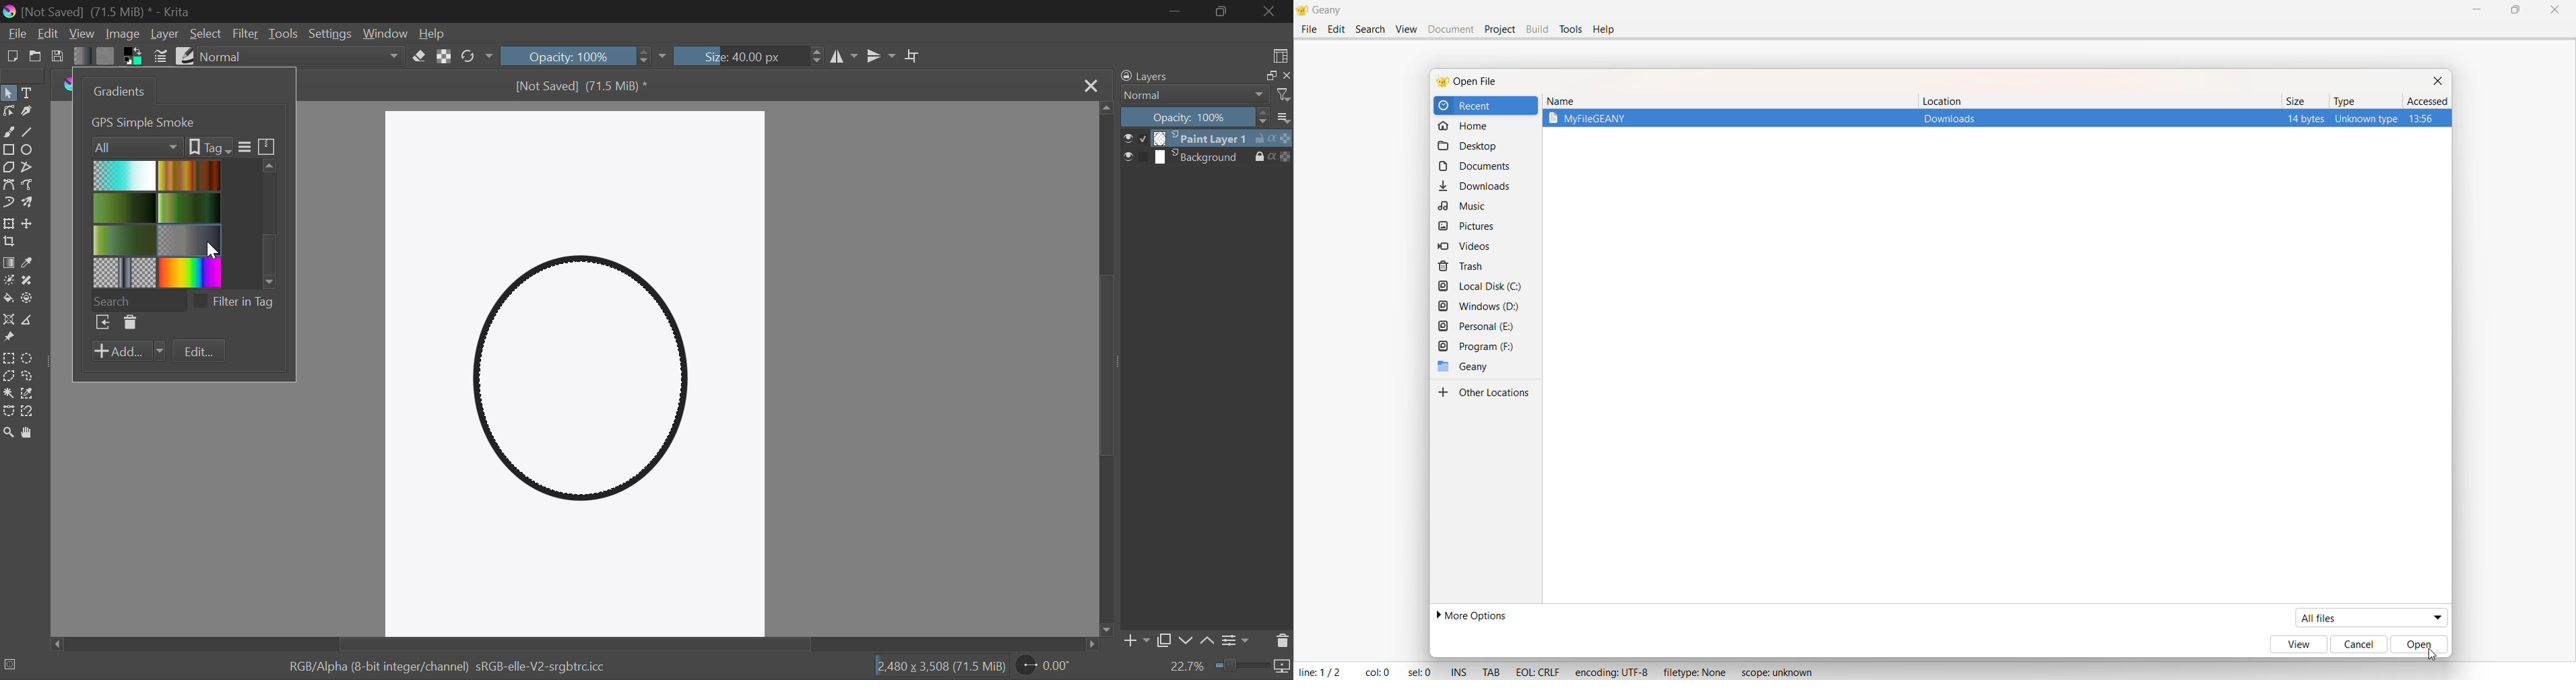  Describe the element at coordinates (1487, 393) in the screenshot. I see `other locations` at that location.